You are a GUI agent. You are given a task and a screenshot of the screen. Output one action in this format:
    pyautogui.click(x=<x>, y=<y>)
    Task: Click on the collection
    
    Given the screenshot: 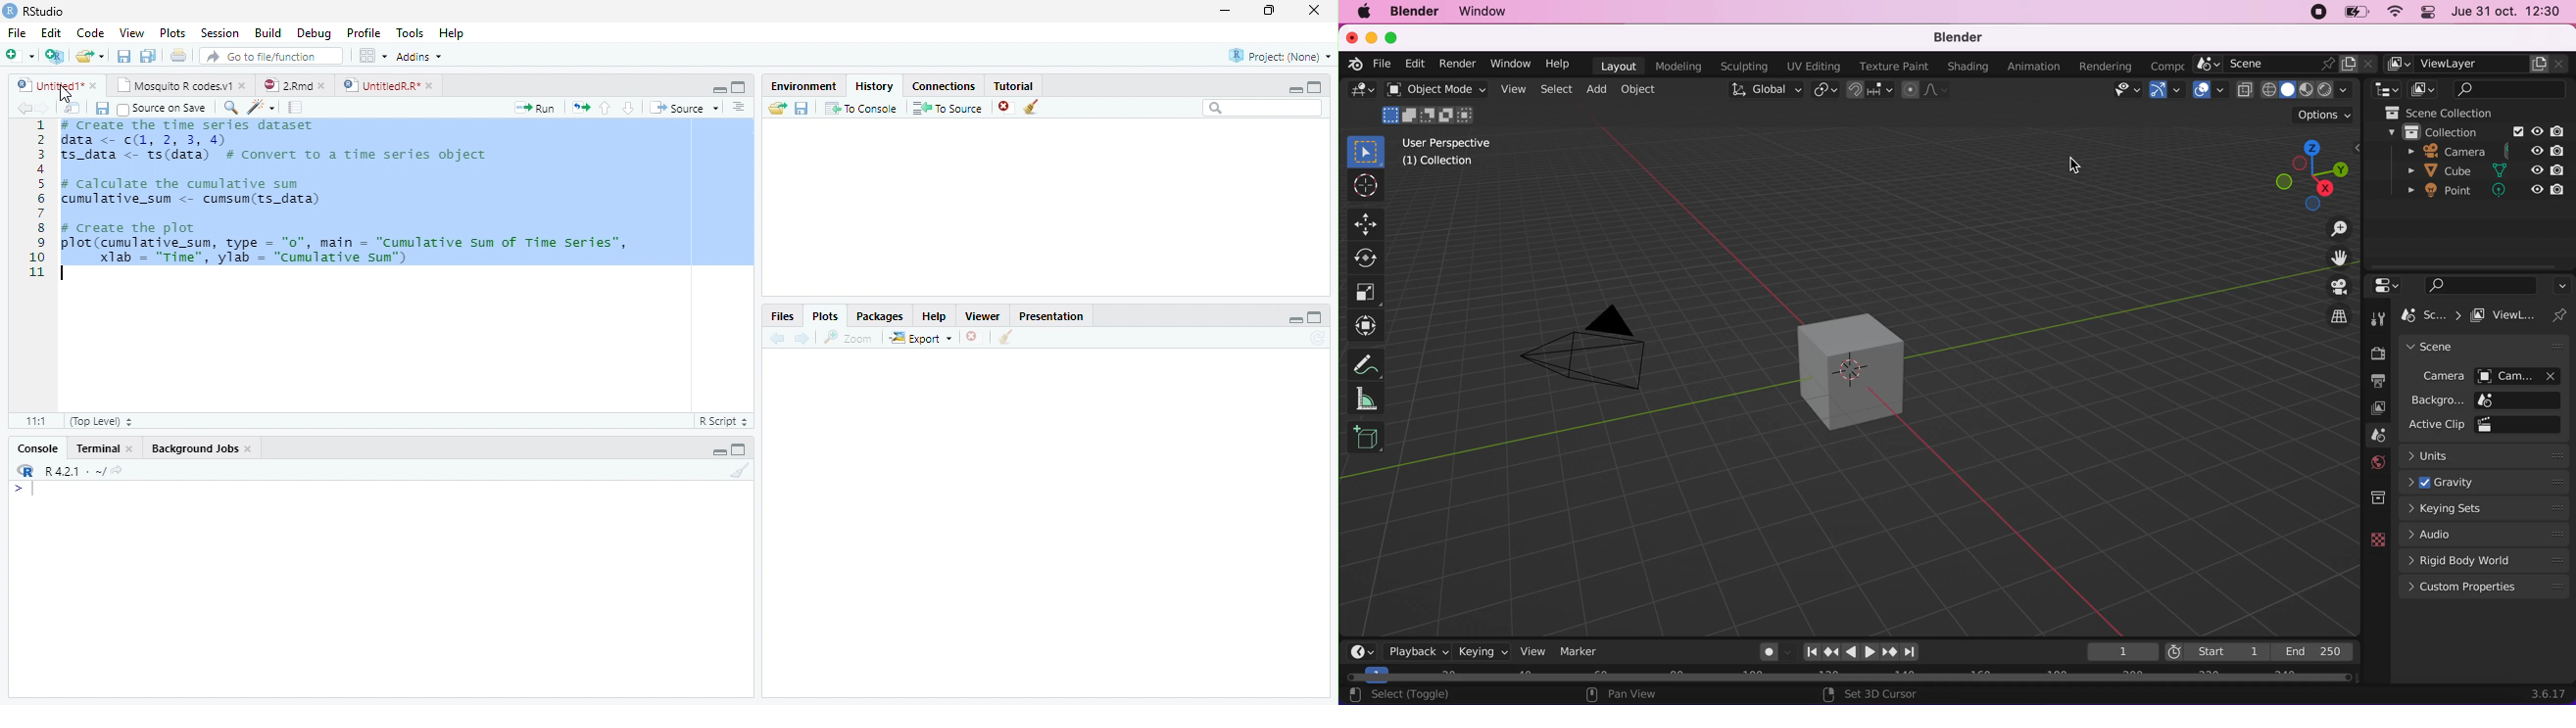 What is the action you would take?
    pyautogui.click(x=2377, y=495)
    